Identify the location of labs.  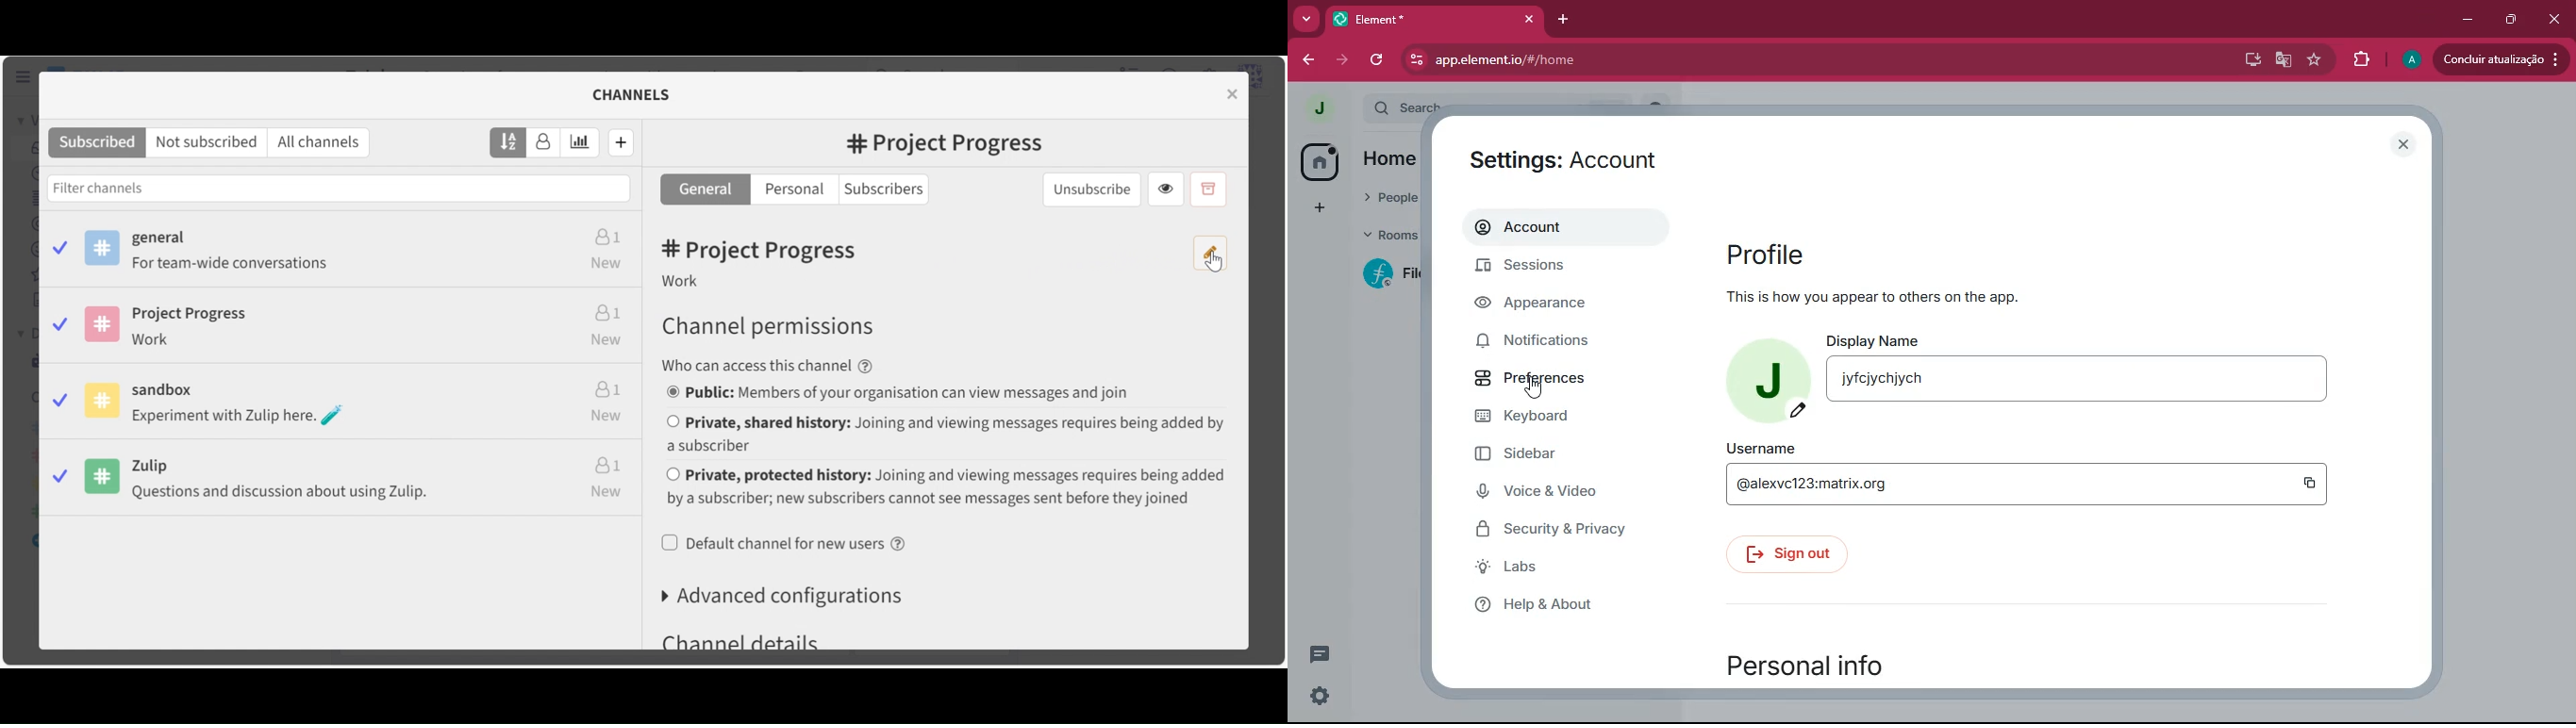
(1554, 570).